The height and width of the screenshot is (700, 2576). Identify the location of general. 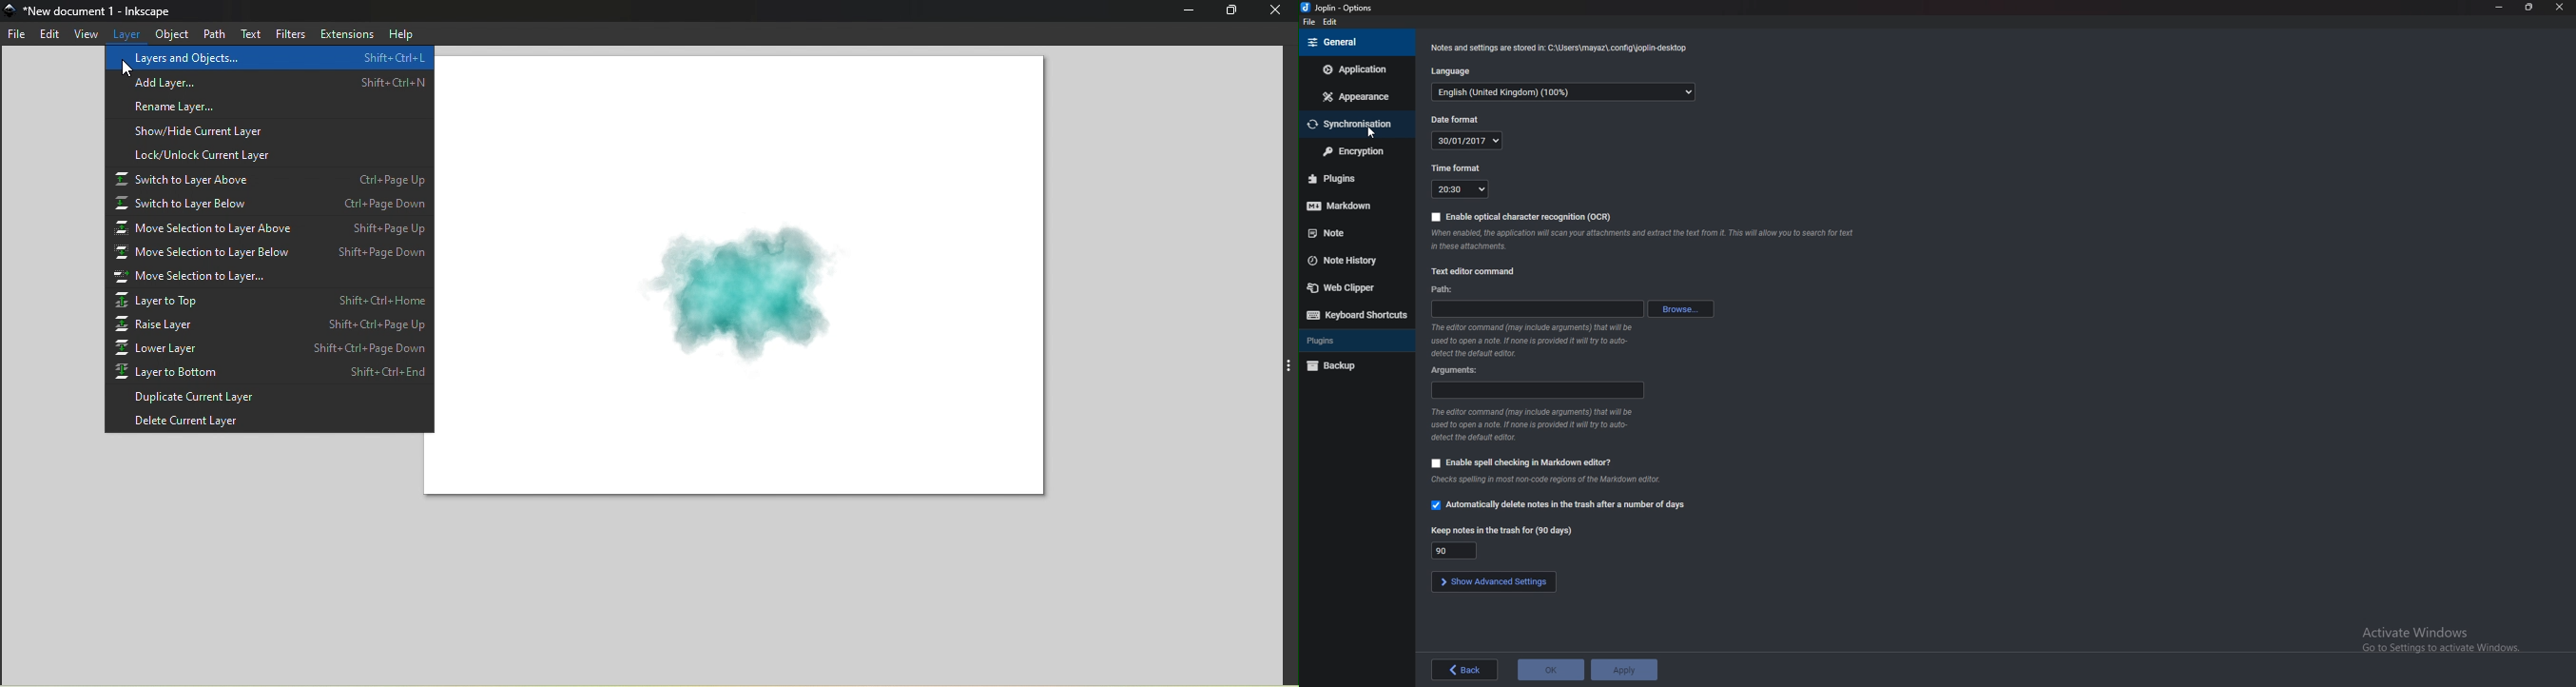
(1356, 43).